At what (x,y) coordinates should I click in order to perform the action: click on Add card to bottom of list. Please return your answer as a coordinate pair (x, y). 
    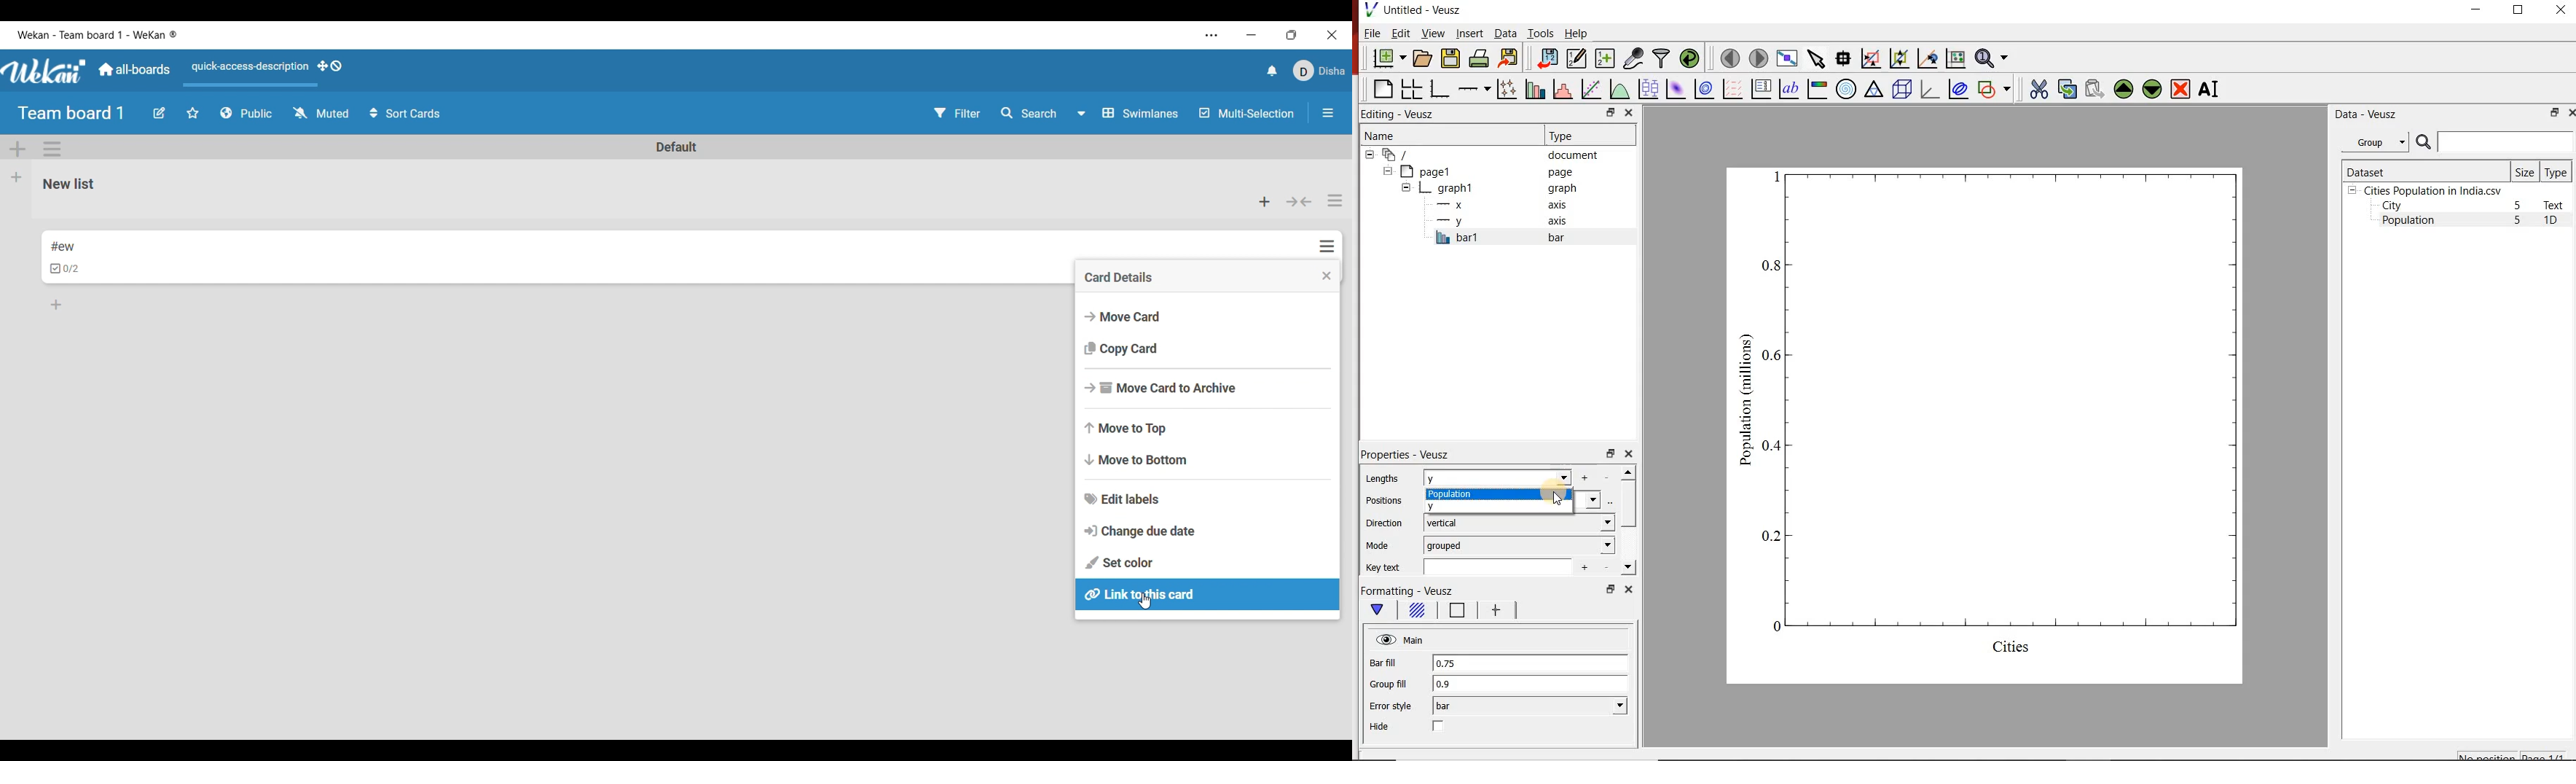
    Looking at the image, I should click on (56, 304).